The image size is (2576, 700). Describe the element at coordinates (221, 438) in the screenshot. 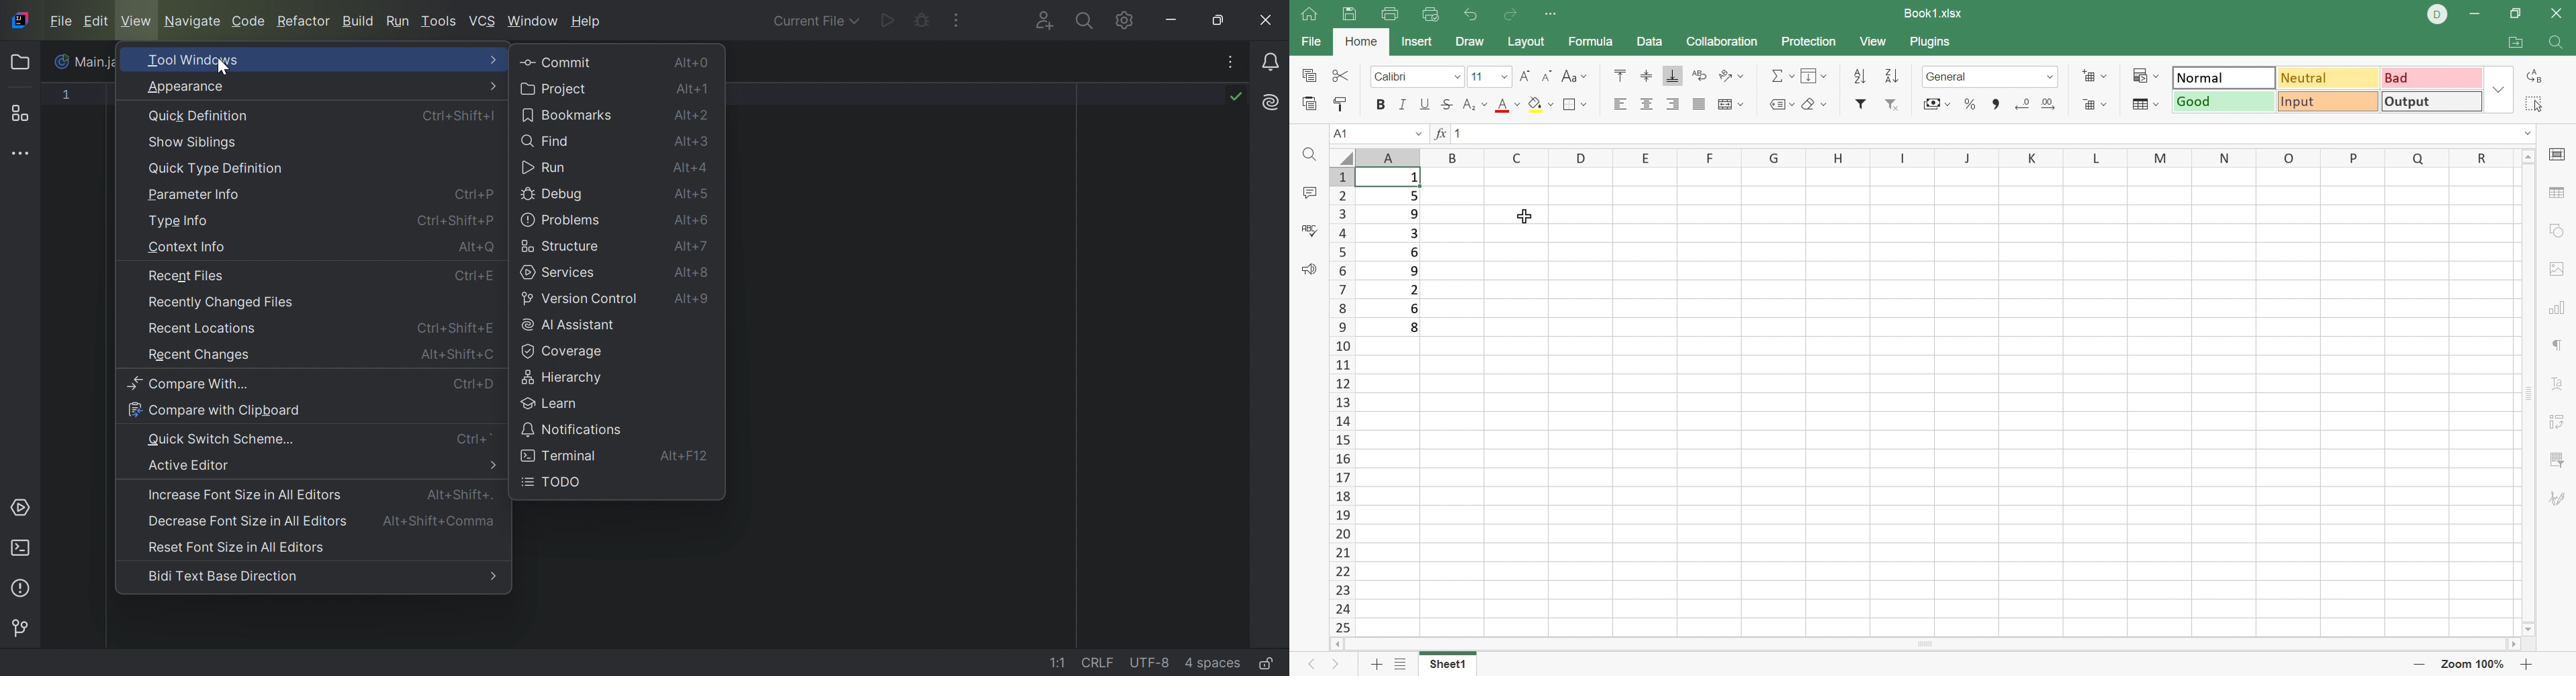

I see `Quick Switch Scheme...` at that location.